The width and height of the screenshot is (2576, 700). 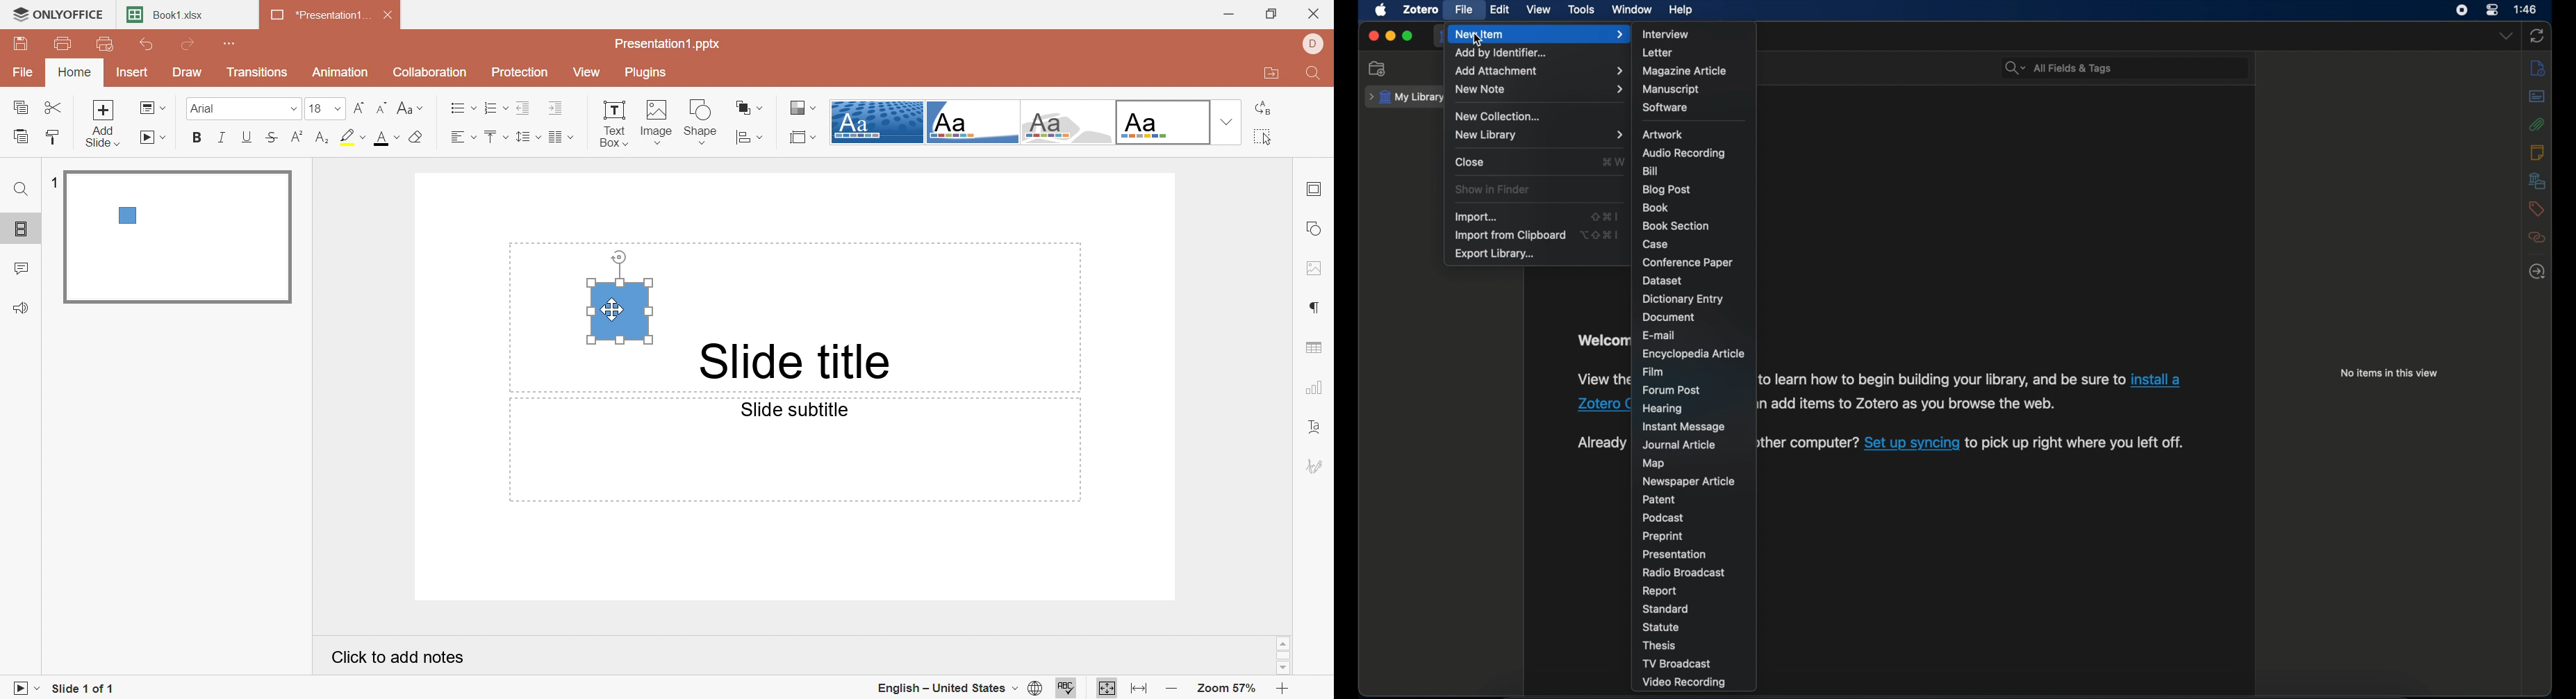 What do you see at coordinates (2538, 36) in the screenshot?
I see `sync` at bounding box center [2538, 36].